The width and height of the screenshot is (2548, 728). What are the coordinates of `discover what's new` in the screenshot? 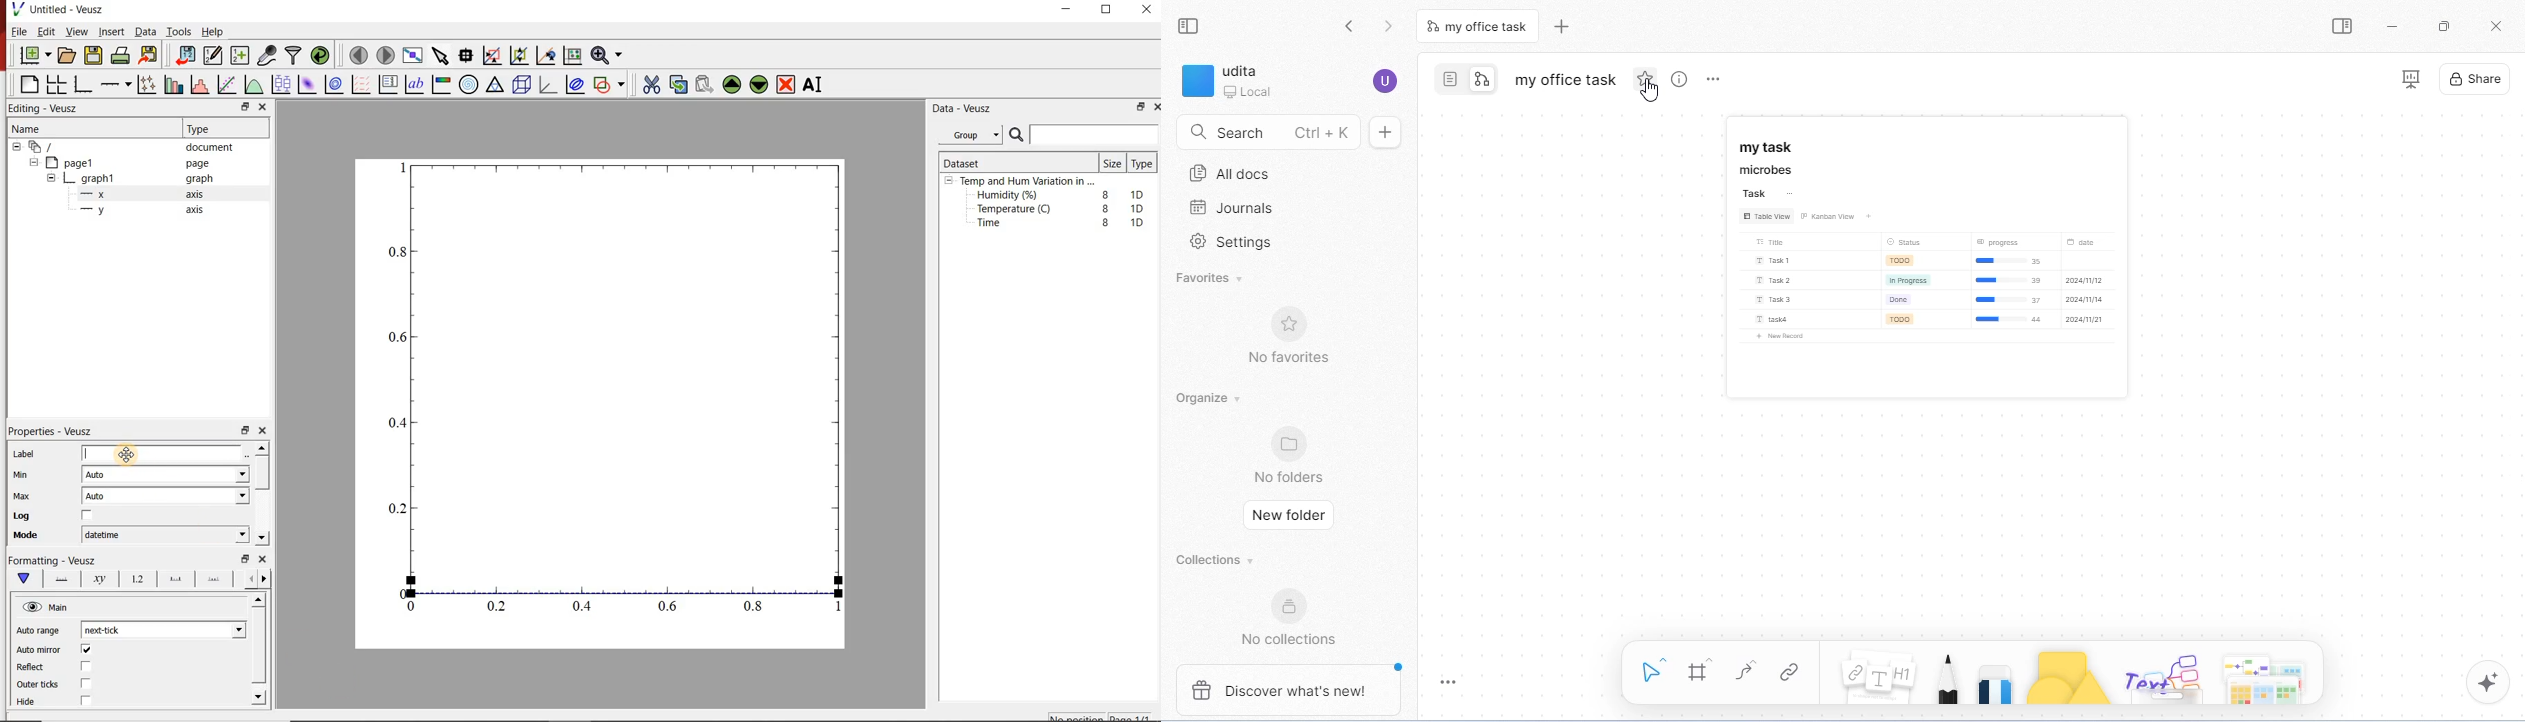 It's located at (1267, 688).